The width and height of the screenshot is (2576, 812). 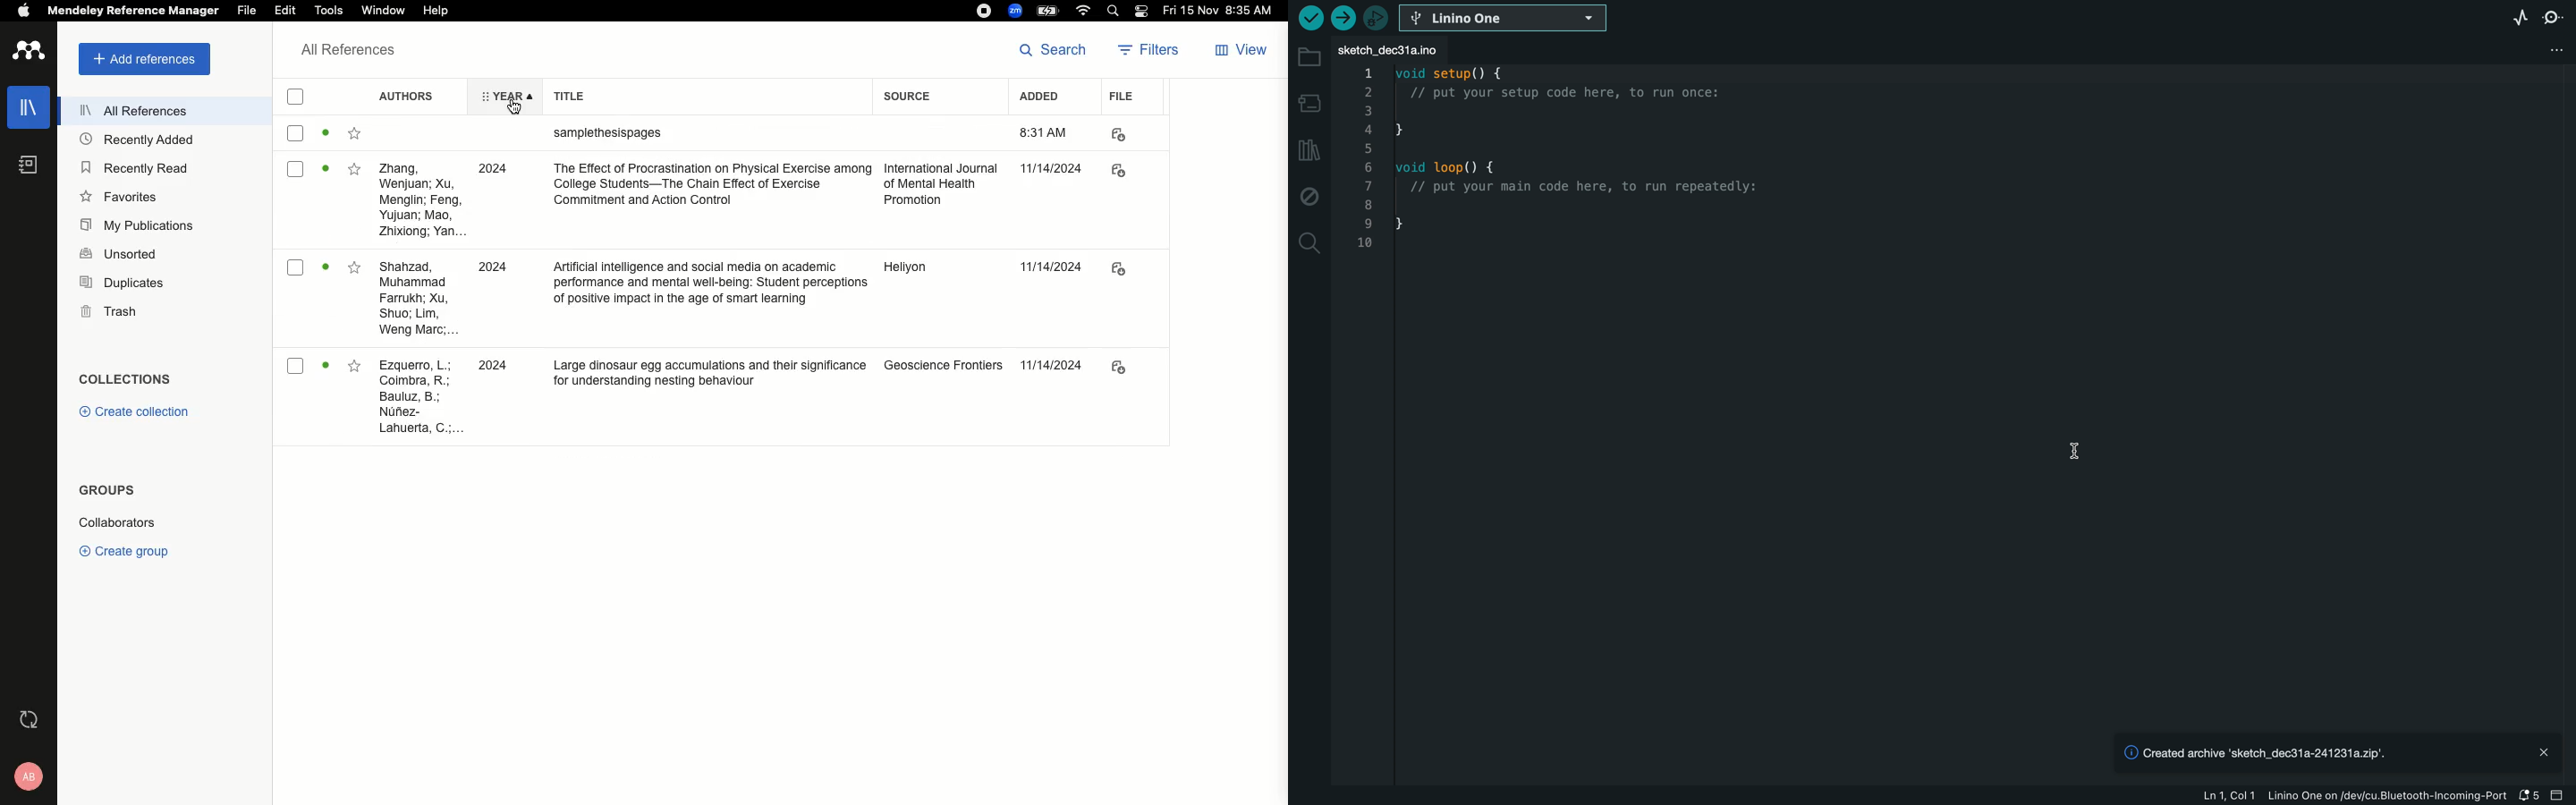 What do you see at coordinates (498, 168) in the screenshot?
I see `year of publication` at bounding box center [498, 168].